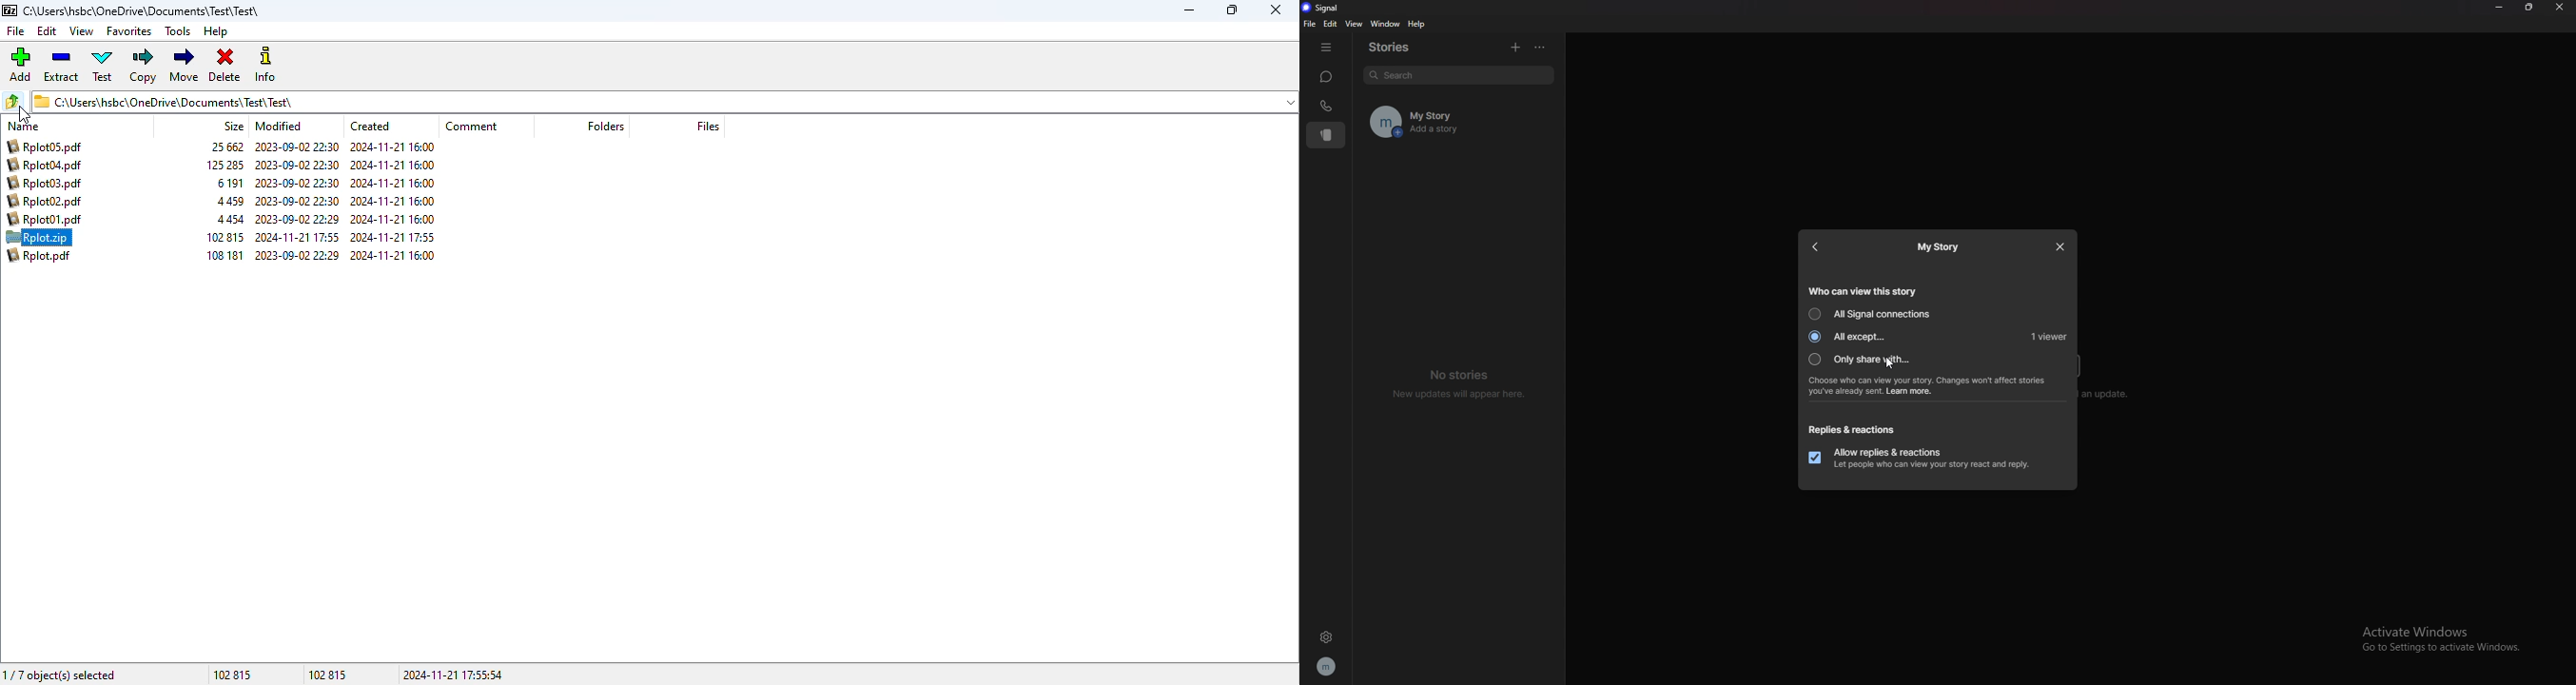 The width and height of the screenshot is (2576, 700). What do you see at coordinates (103, 66) in the screenshot?
I see `test` at bounding box center [103, 66].